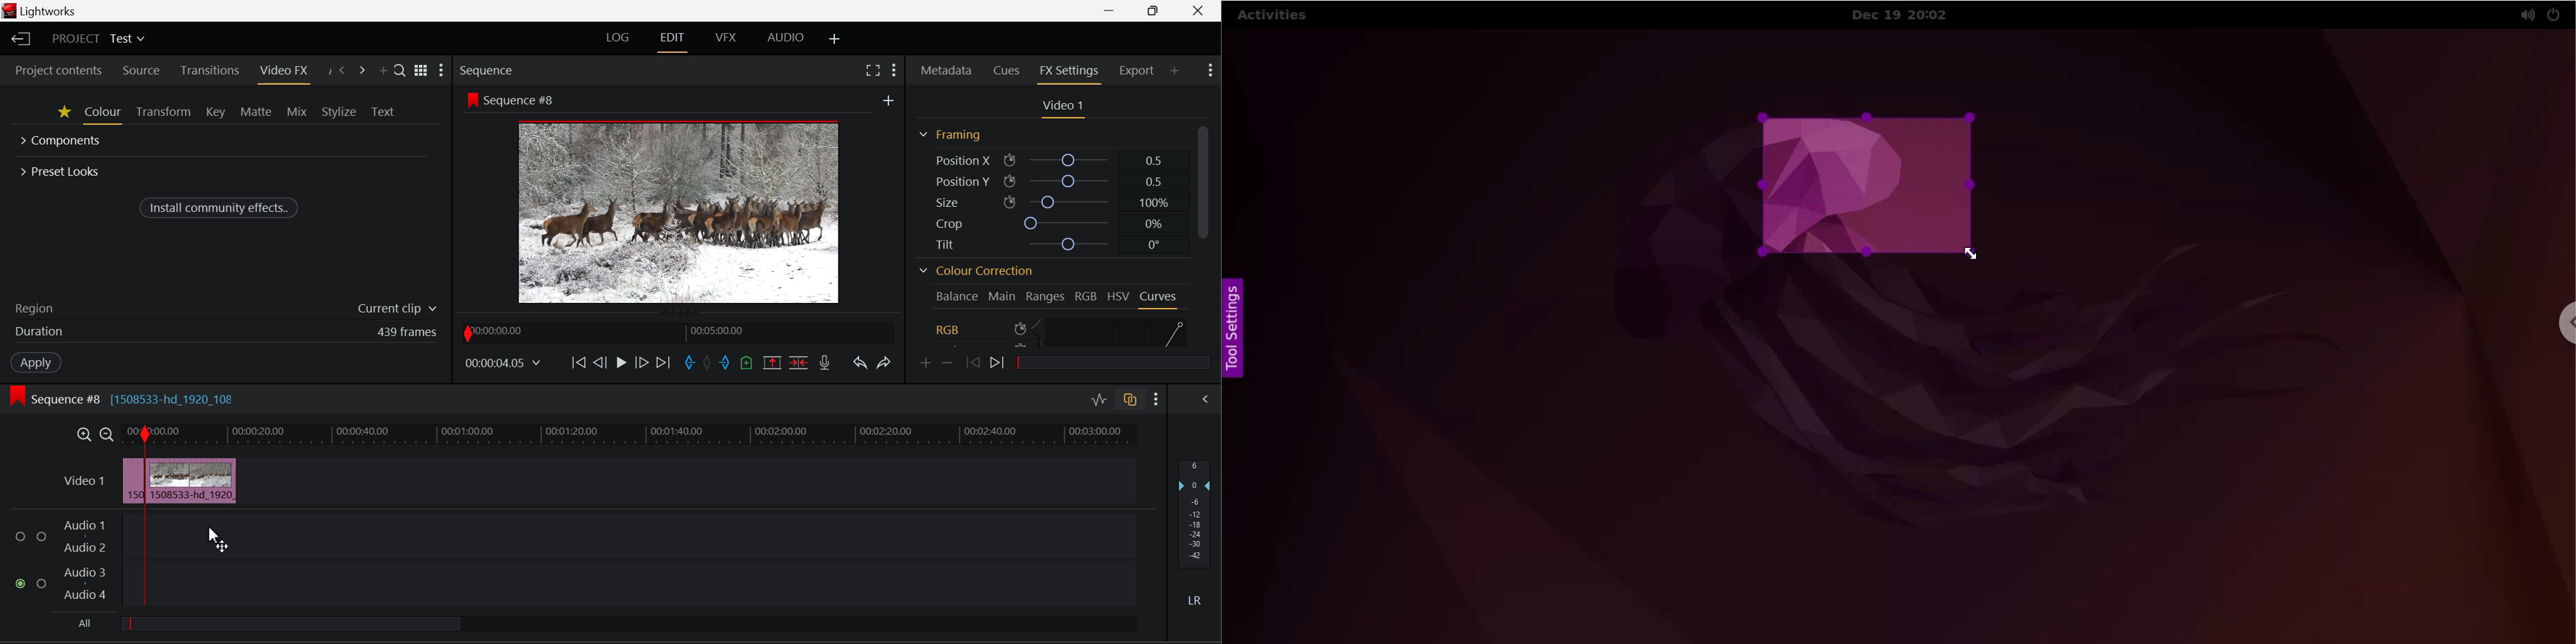 This screenshot has width=2576, height=644. Describe the element at coordinates (106, 435) in the screenshot. I see `Timeline Zoom Out` at that location.